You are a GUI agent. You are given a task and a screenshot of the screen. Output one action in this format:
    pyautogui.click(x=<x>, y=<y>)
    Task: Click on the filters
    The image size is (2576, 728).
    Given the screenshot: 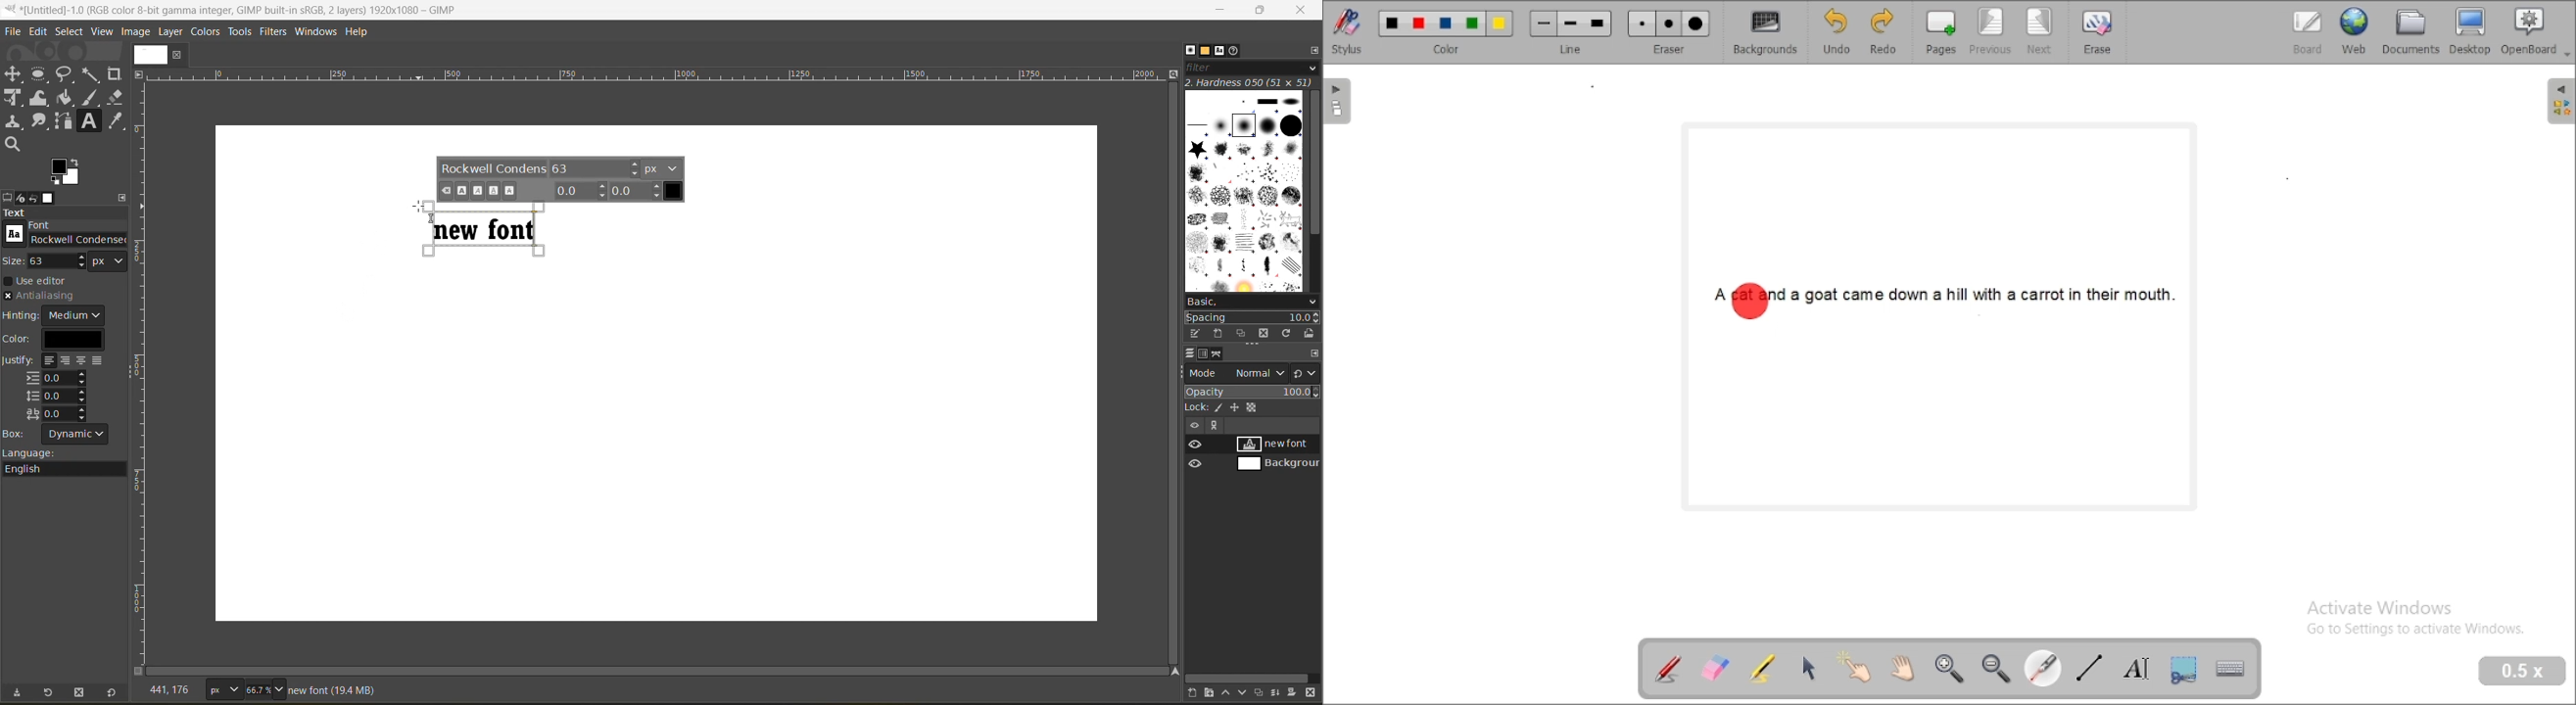 What is the action you would take?
    pyautogui.click(x=277, y=32)
    